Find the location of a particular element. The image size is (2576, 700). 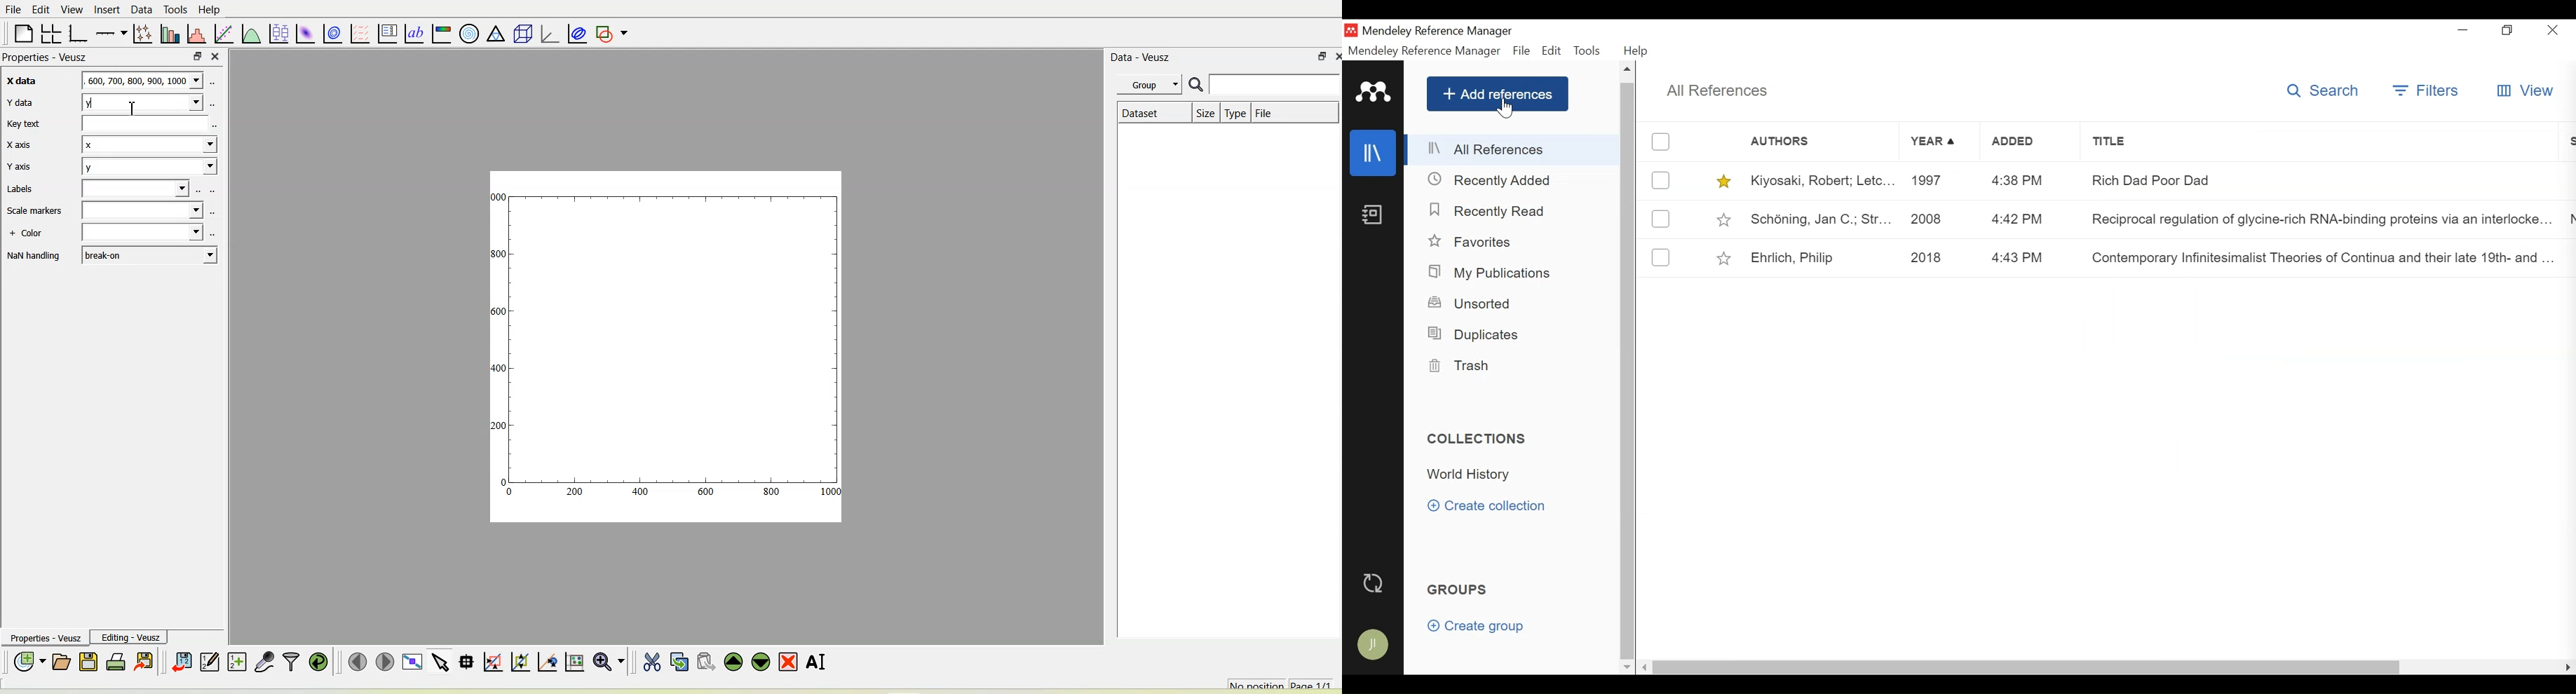

Toggle favorites is located at coordinates (1725, 258).